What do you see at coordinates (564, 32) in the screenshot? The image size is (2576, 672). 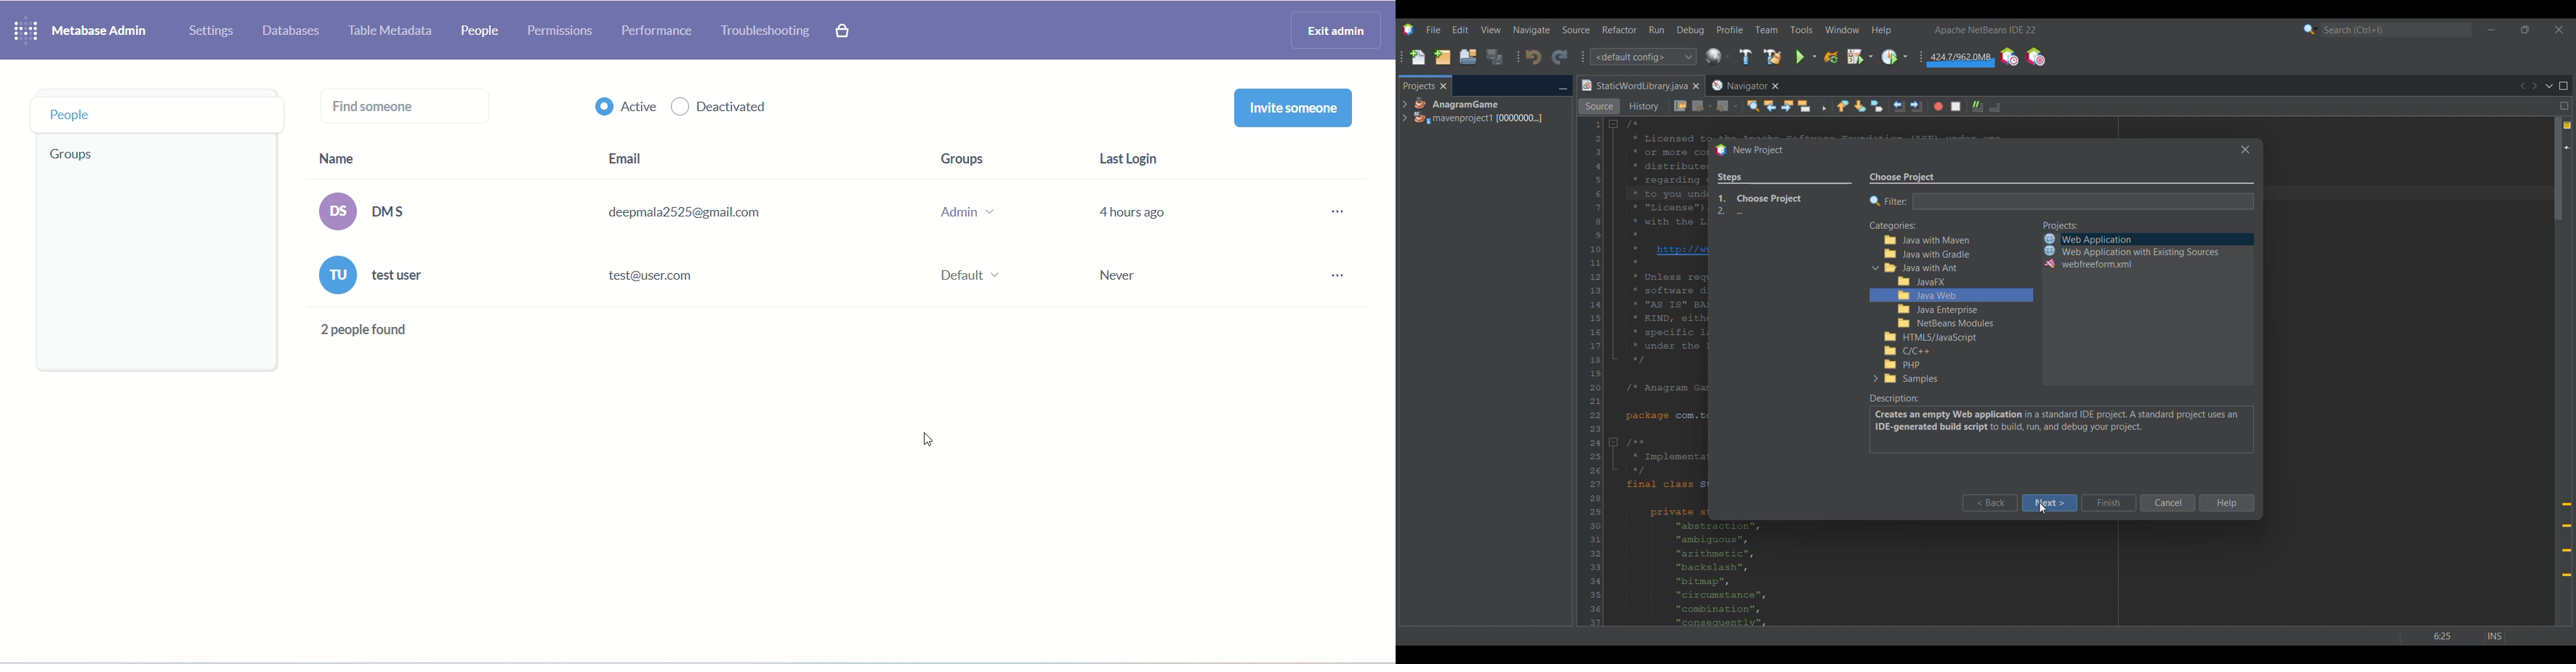 I see `permissions` at bounding box center [564, 32].